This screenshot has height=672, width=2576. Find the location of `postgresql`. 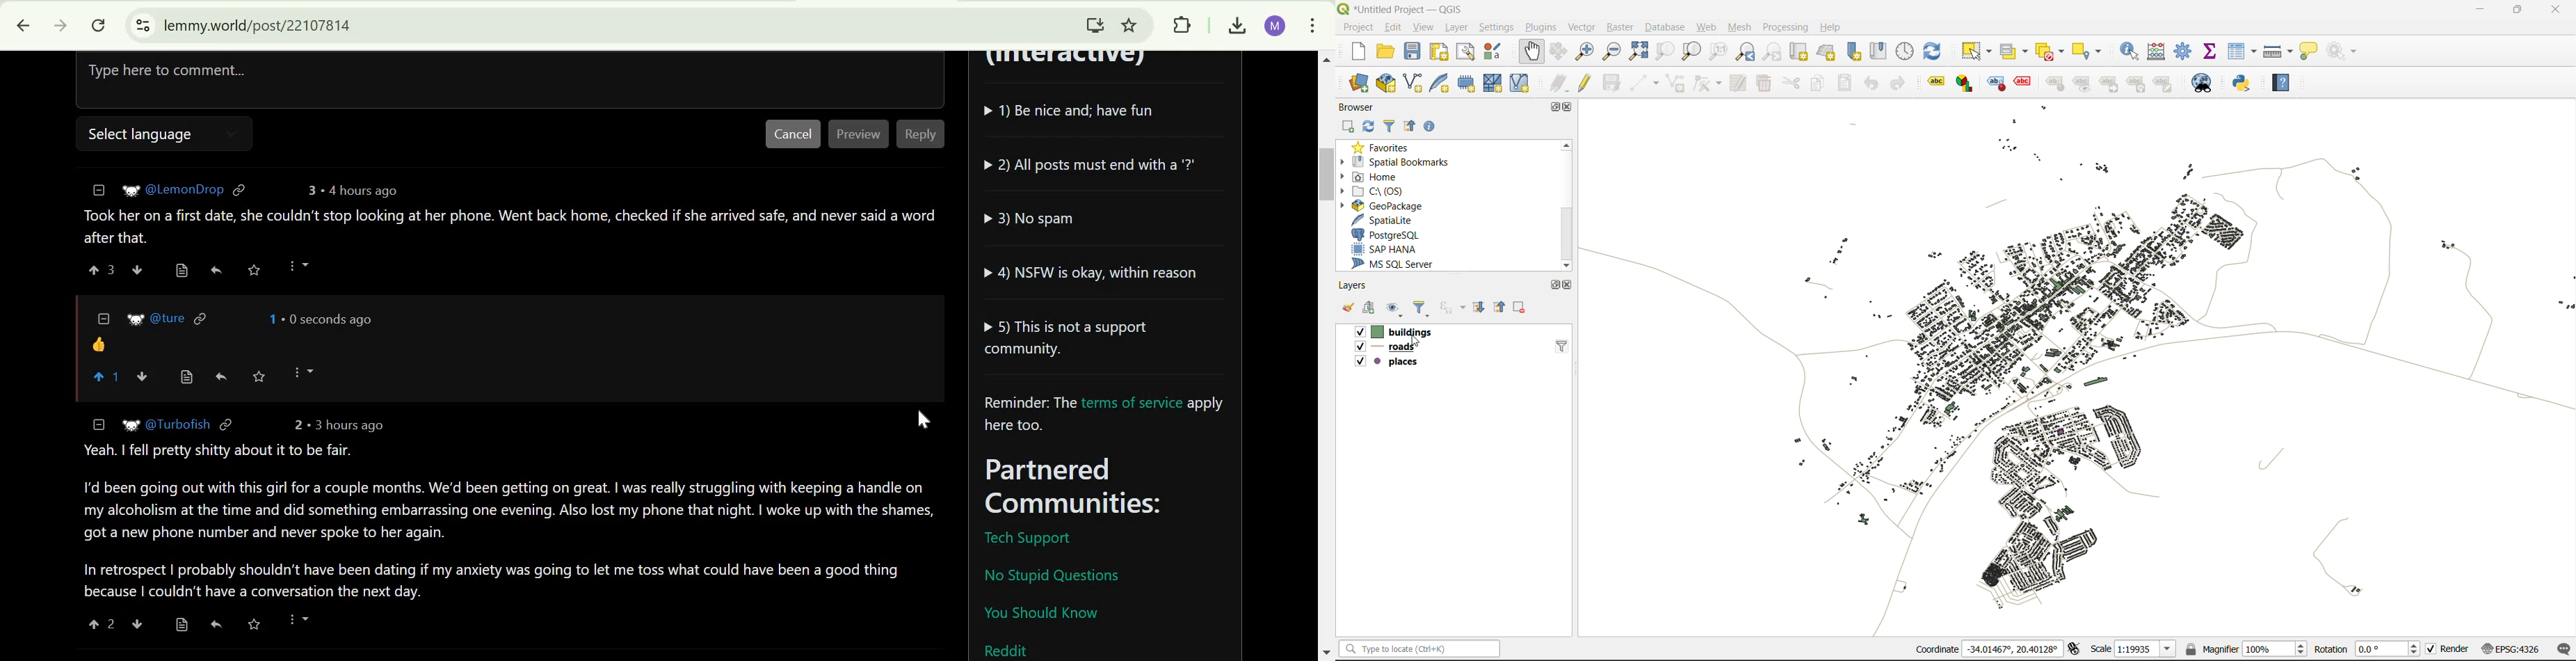

postgresql is located at coordinates (1390, 235).